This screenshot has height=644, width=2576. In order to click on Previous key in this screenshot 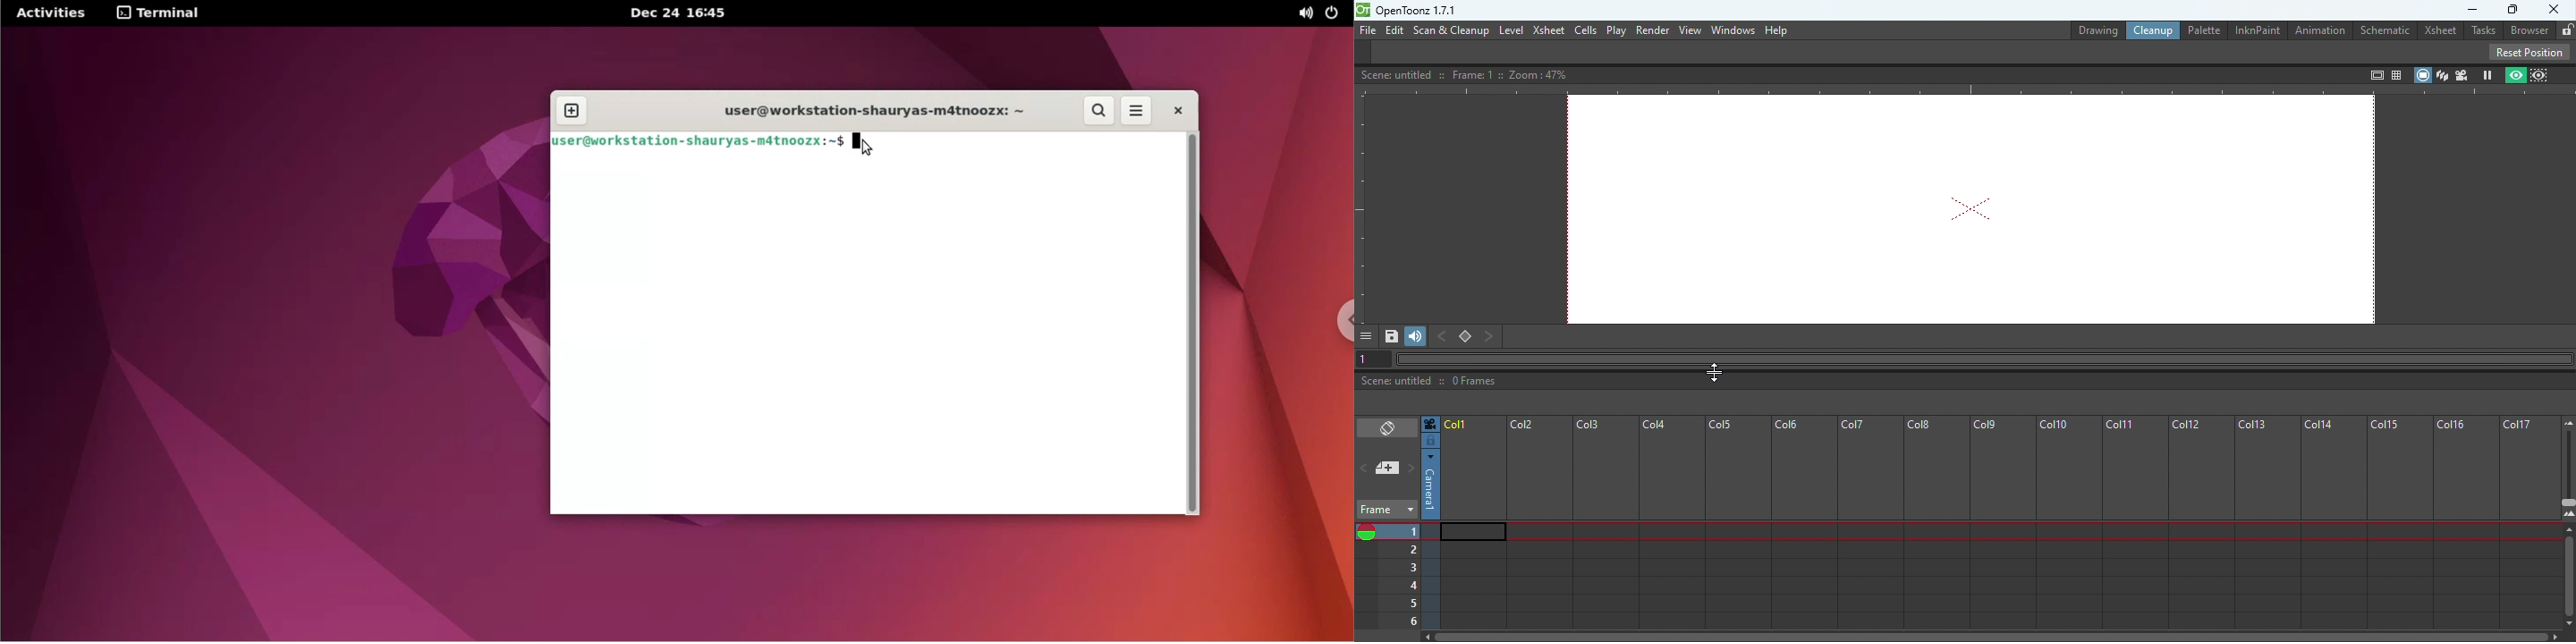, I will do `click(1441, 336)`.